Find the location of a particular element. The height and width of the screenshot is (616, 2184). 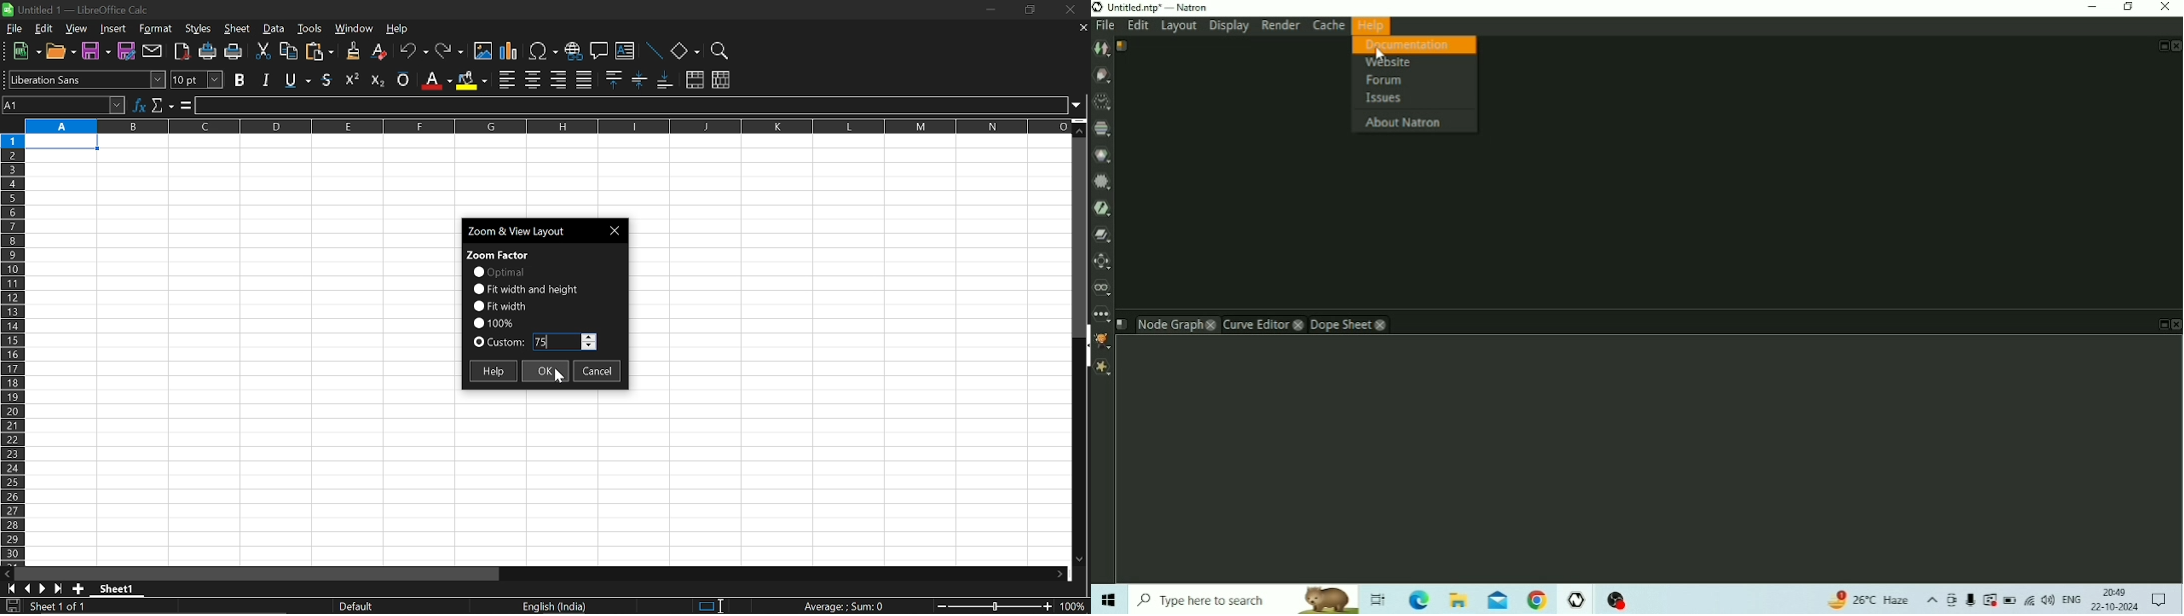

name box is located at coordinates (65, 105).